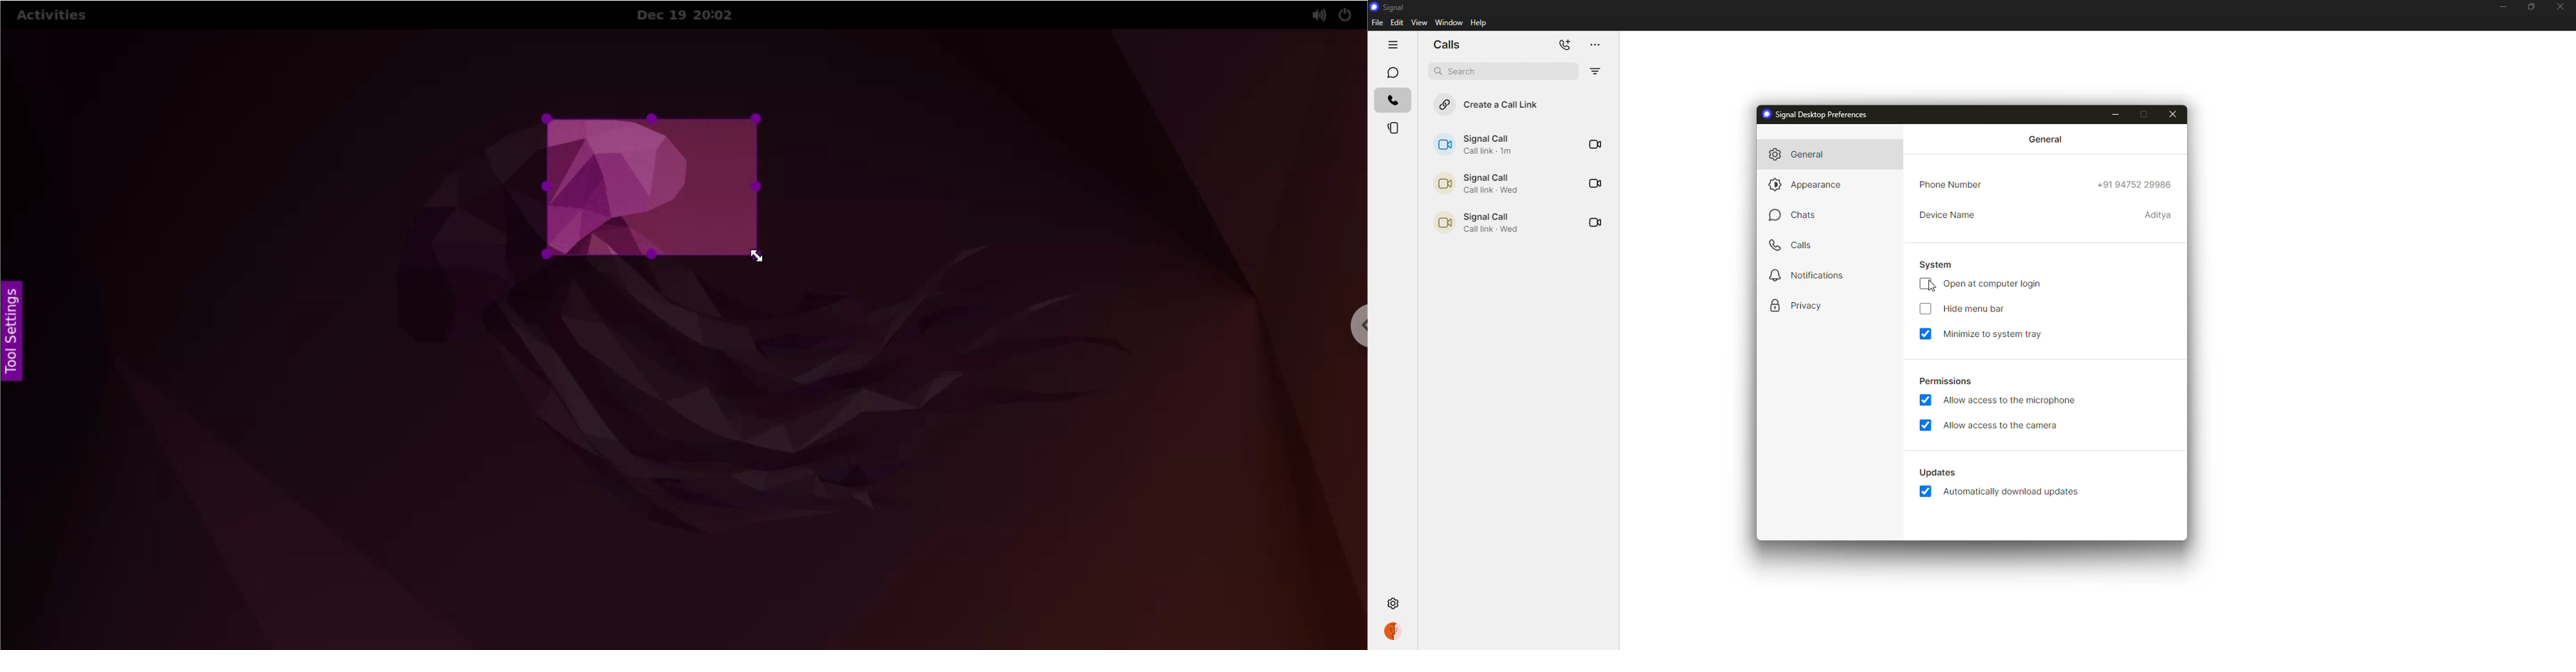  Describe the element at coordinates (2048, 140) in the screenshot. I see `general` at that location.